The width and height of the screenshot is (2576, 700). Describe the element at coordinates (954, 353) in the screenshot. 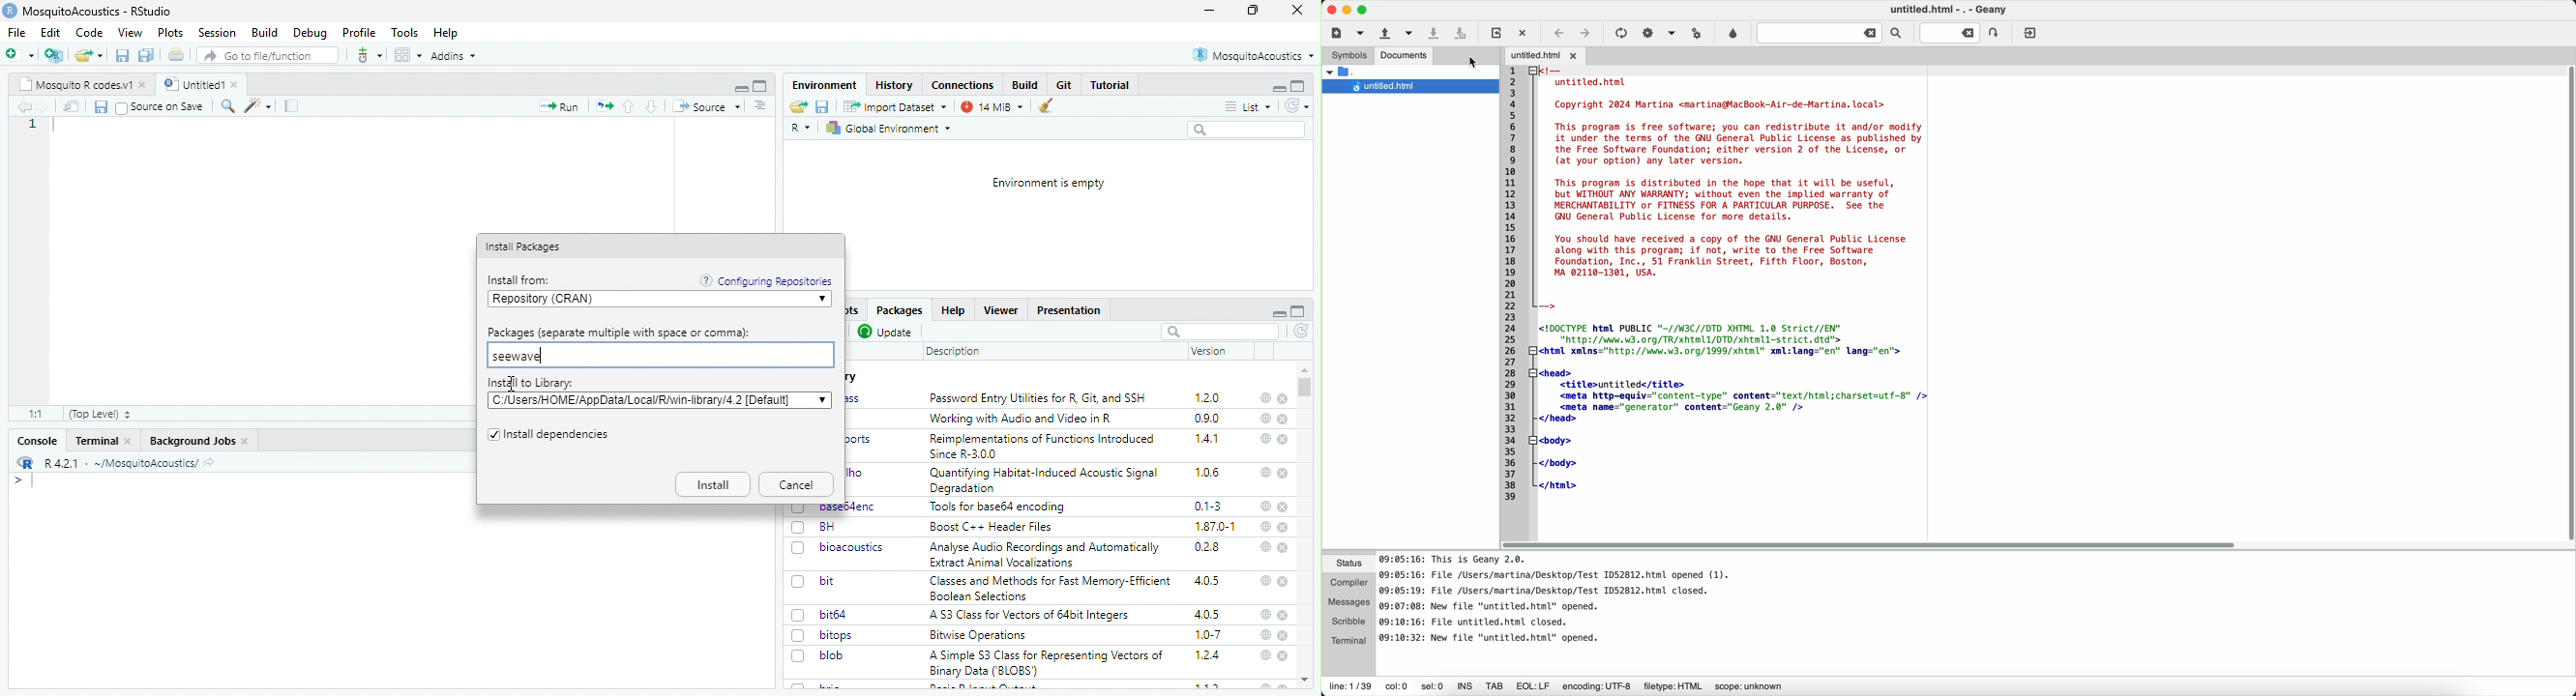

I see `Description` at that location.